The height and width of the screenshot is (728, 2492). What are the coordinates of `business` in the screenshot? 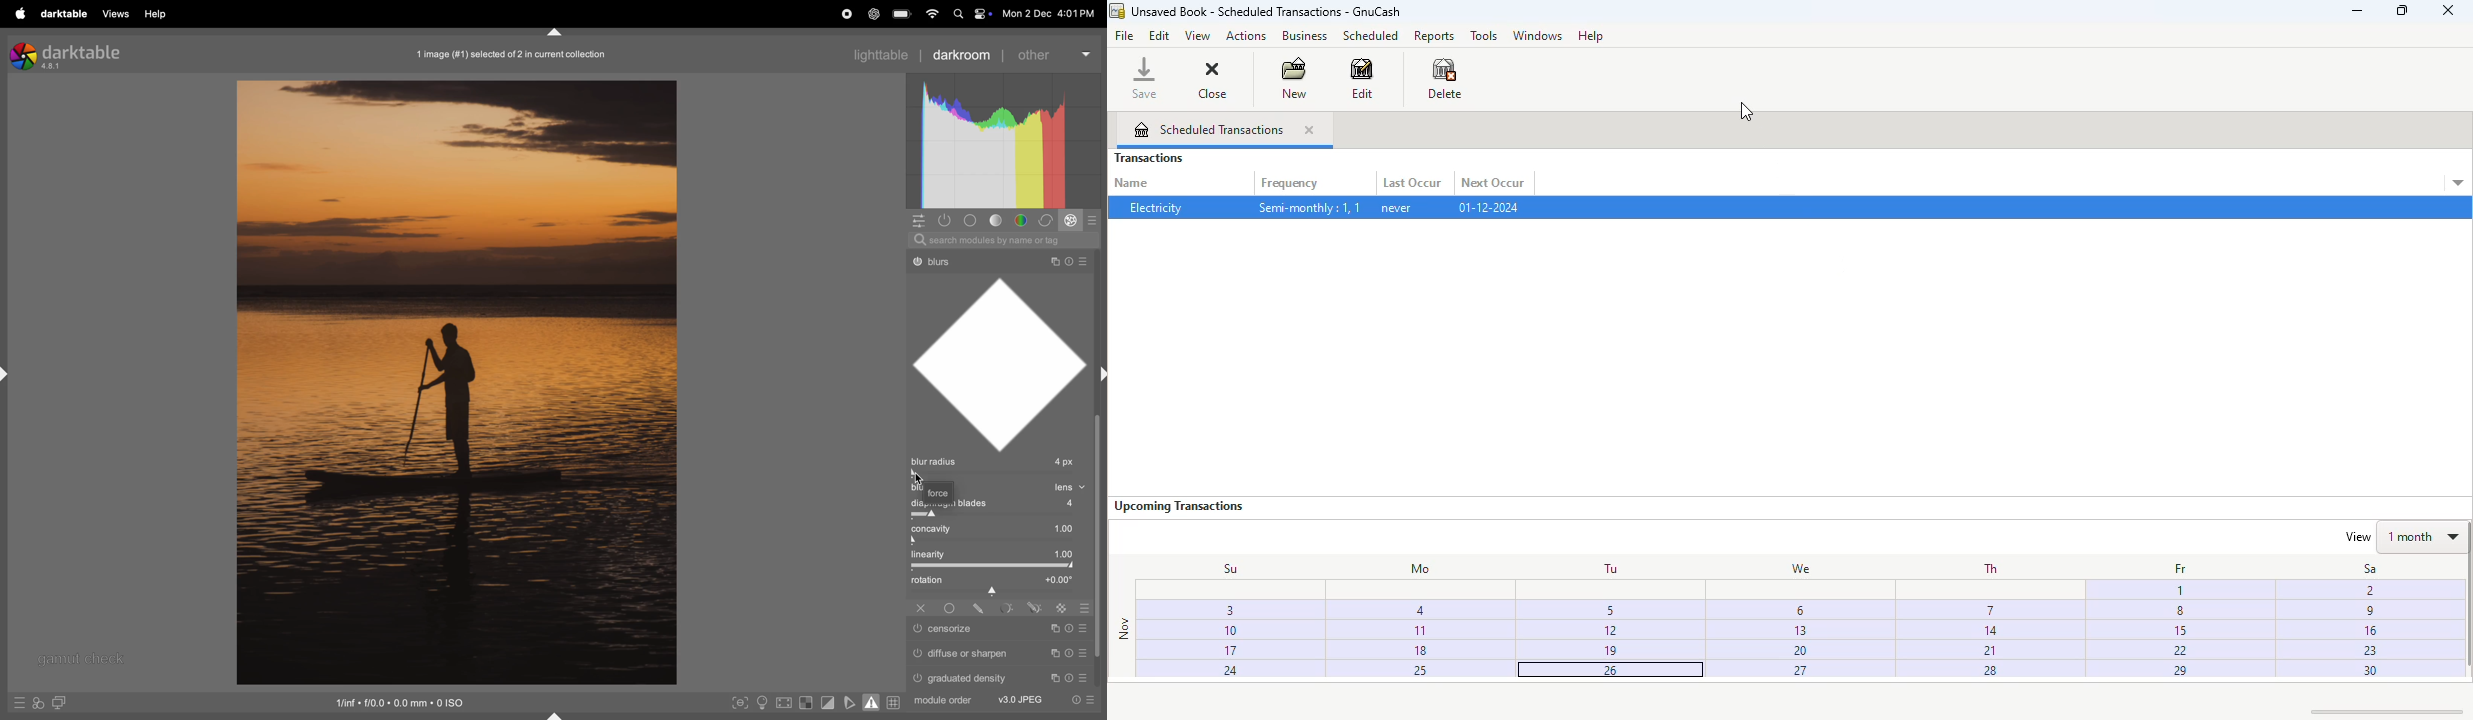 It's located at (1304, 35).